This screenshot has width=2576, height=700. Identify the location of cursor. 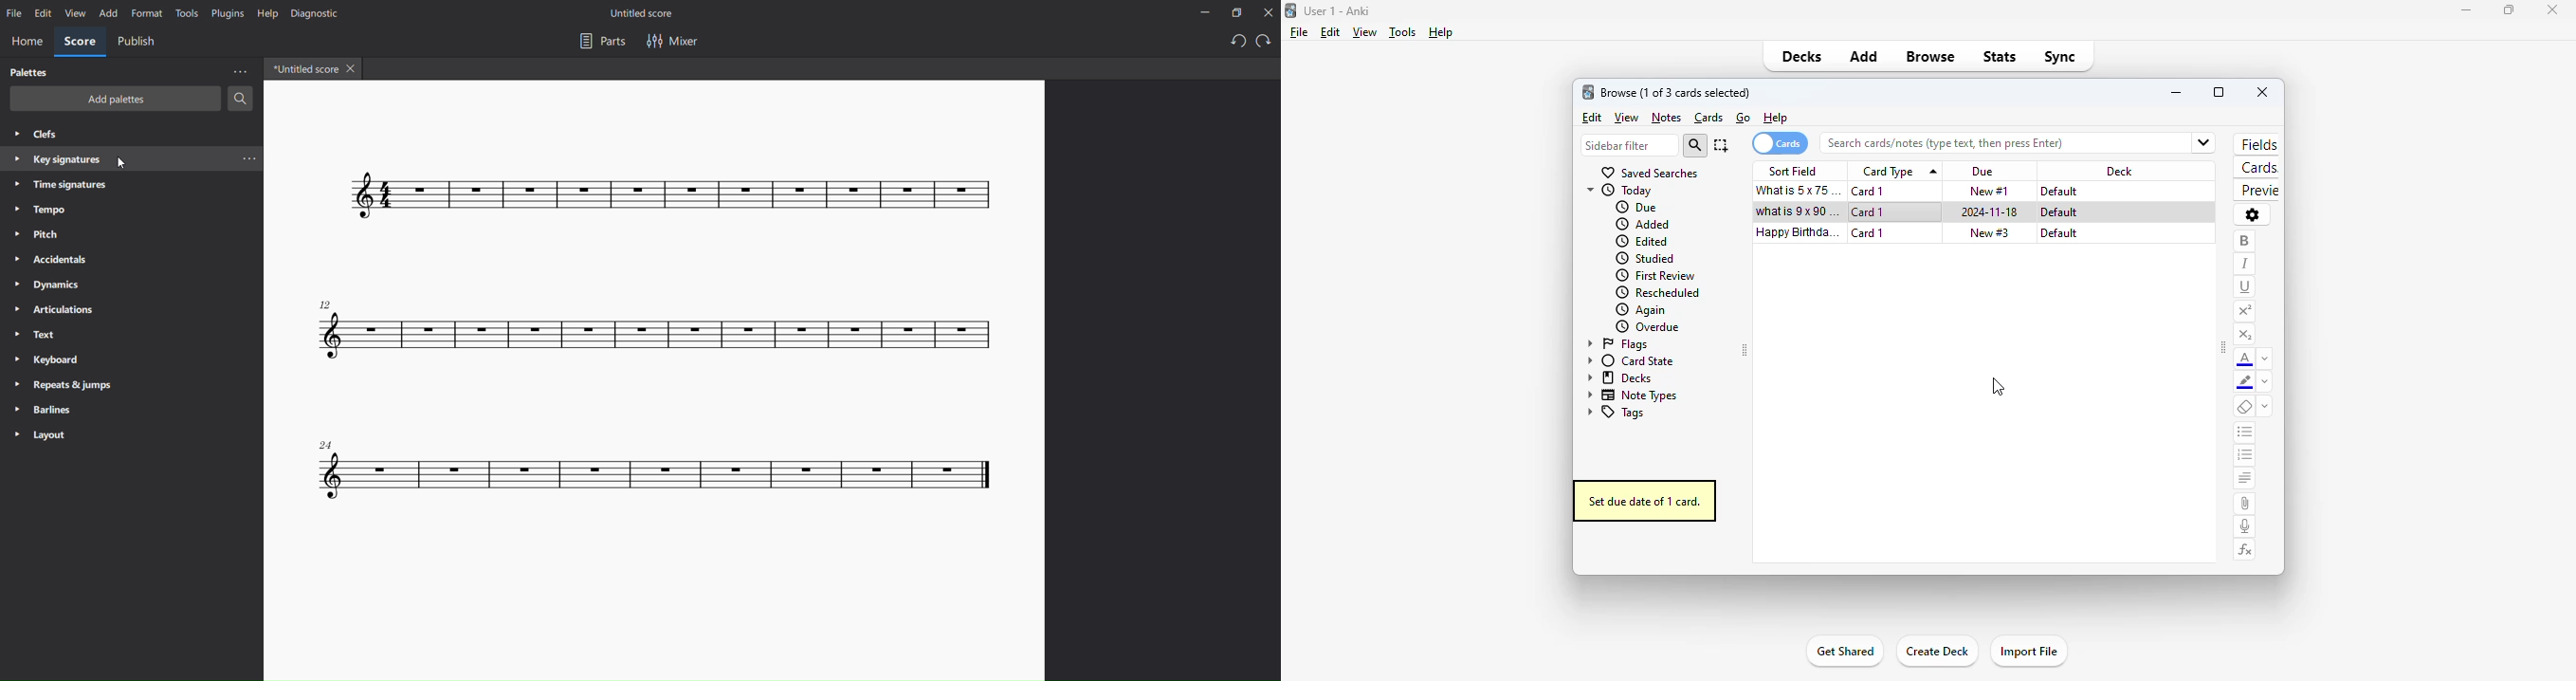
(122, 162).